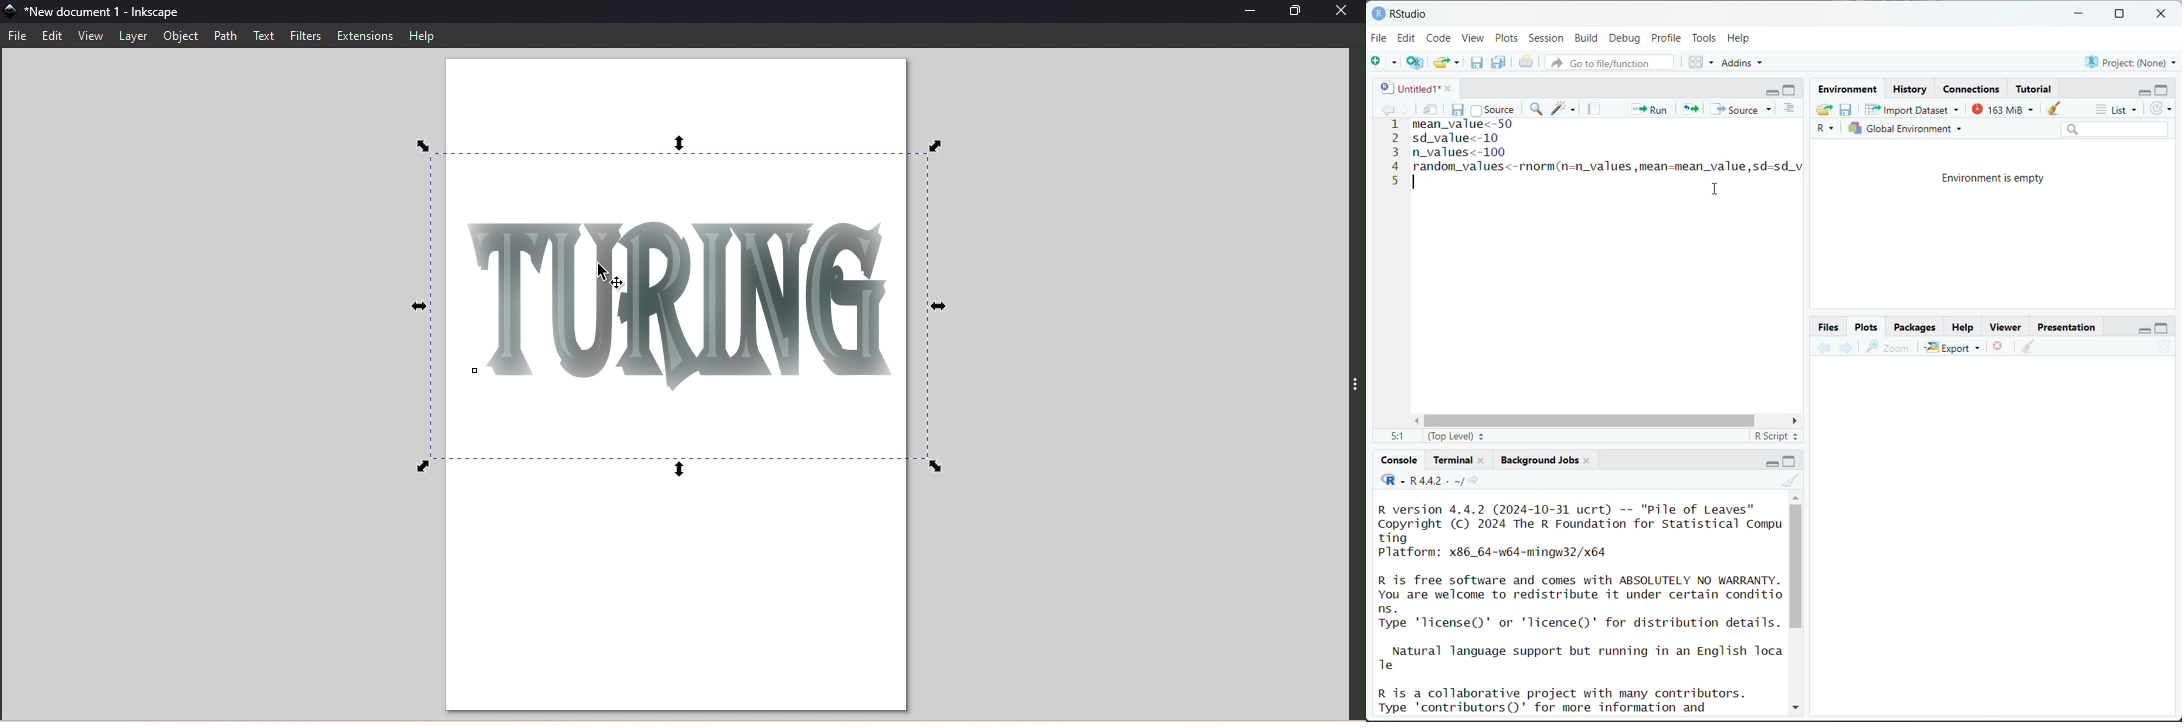  Describe the element at coordinates (1888, 347) in the screenshot. I see `zoom` at that location.